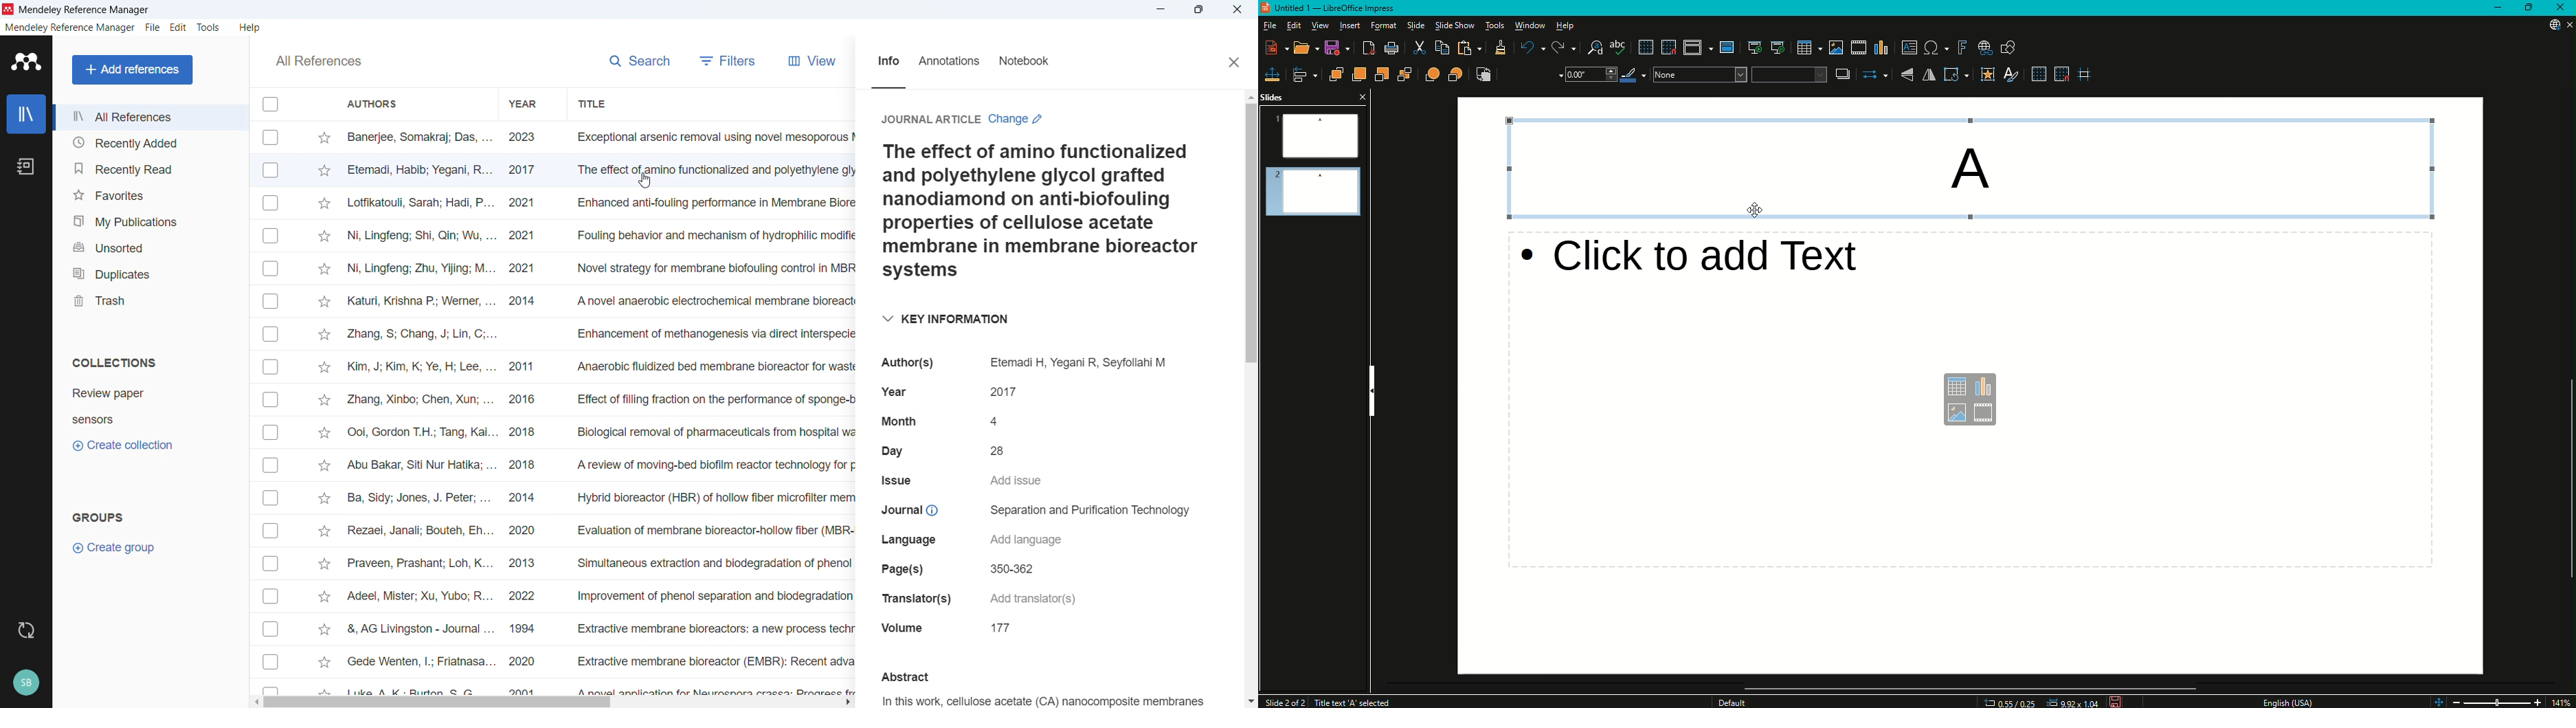 This screenshot has width=2576, height=728. I want to click on Paste, so click(1468, 49).